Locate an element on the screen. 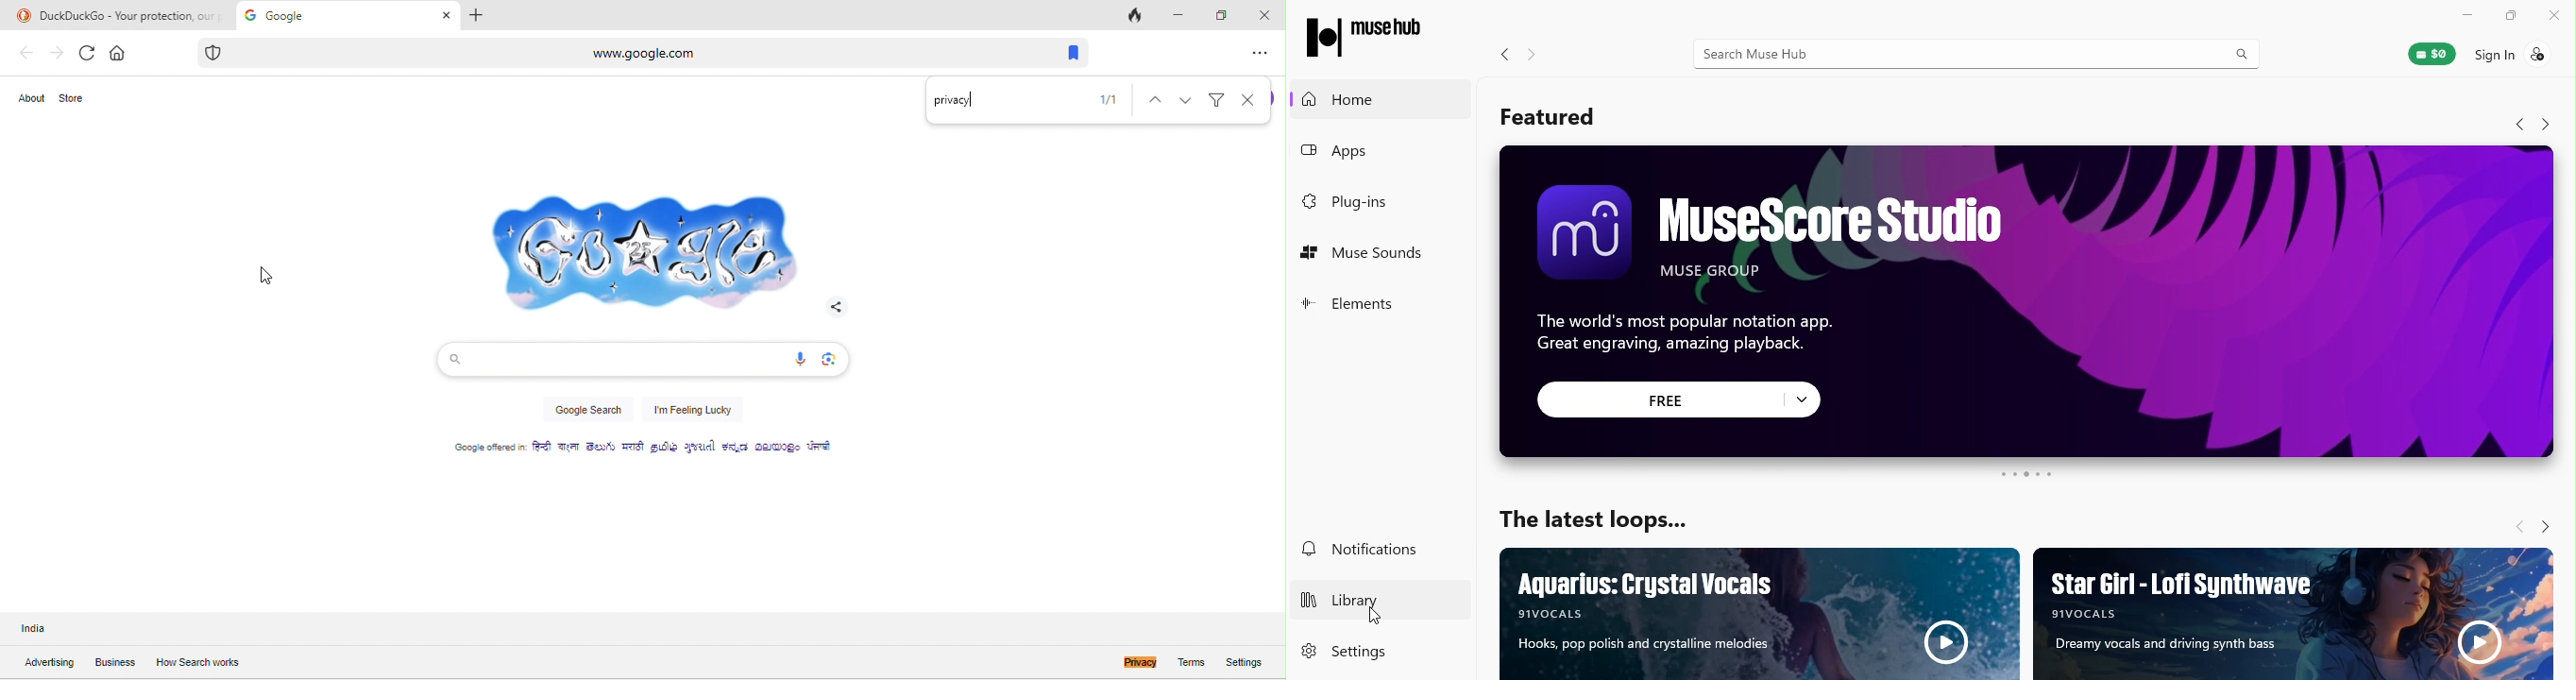  track tab is located at coordinates (1137, 17).